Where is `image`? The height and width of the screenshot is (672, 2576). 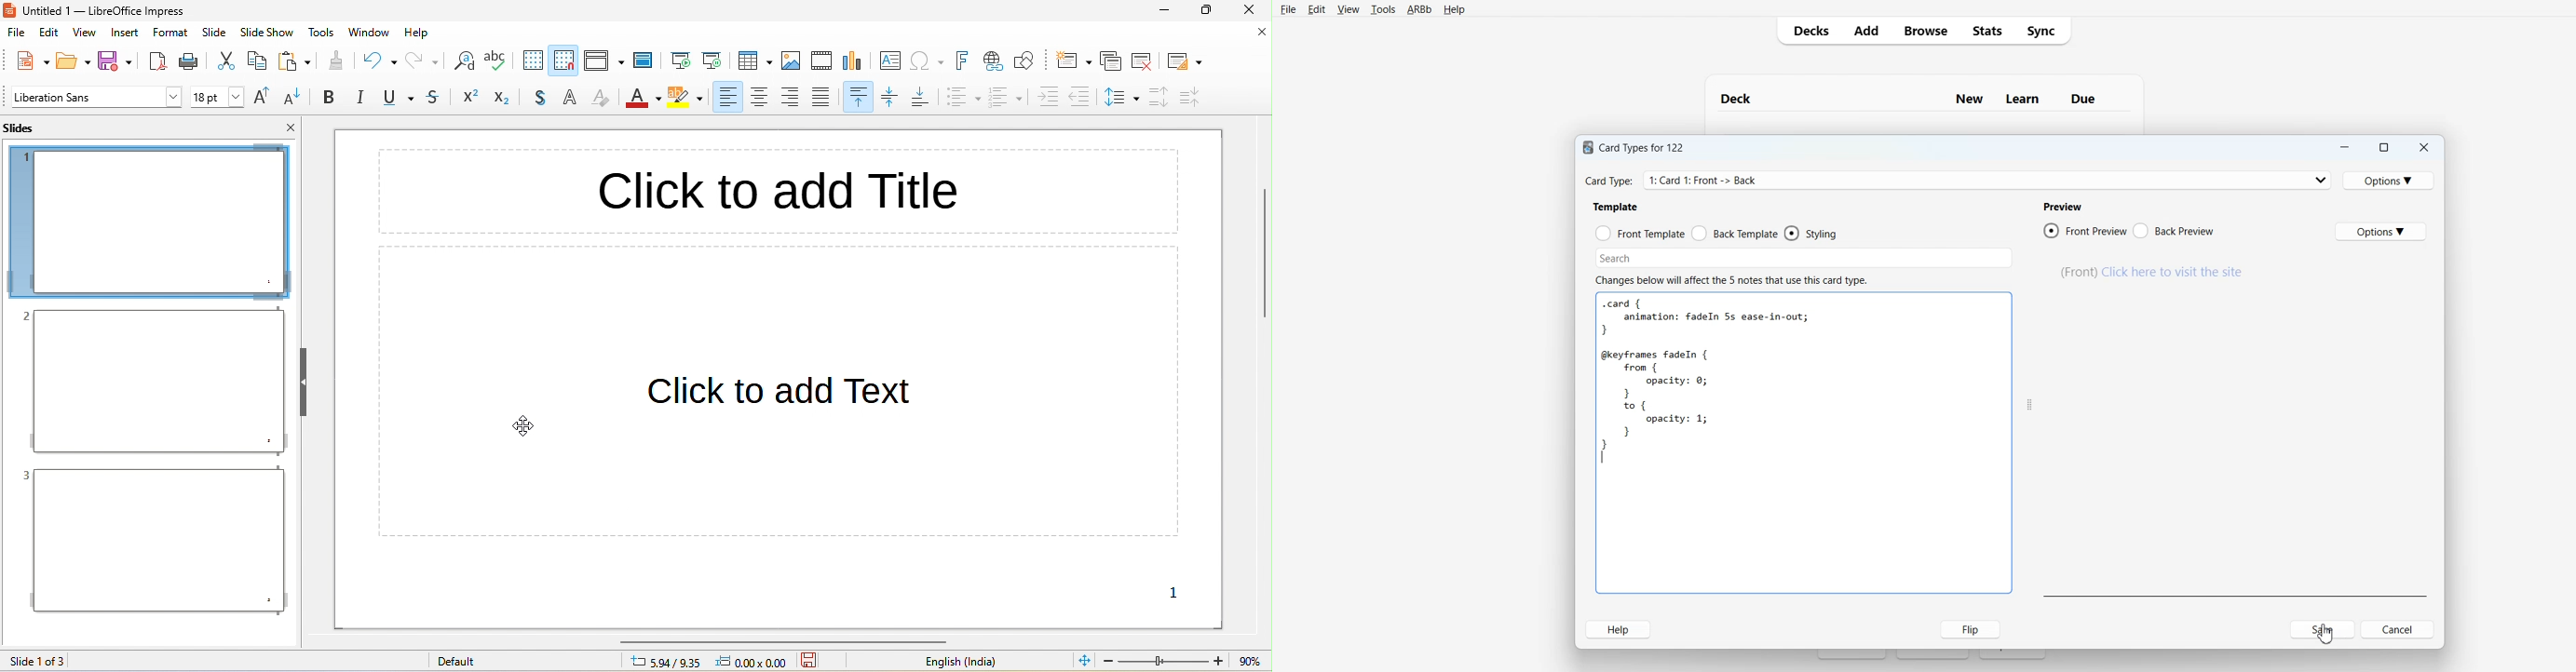 image is located at coordinates (793, 61).